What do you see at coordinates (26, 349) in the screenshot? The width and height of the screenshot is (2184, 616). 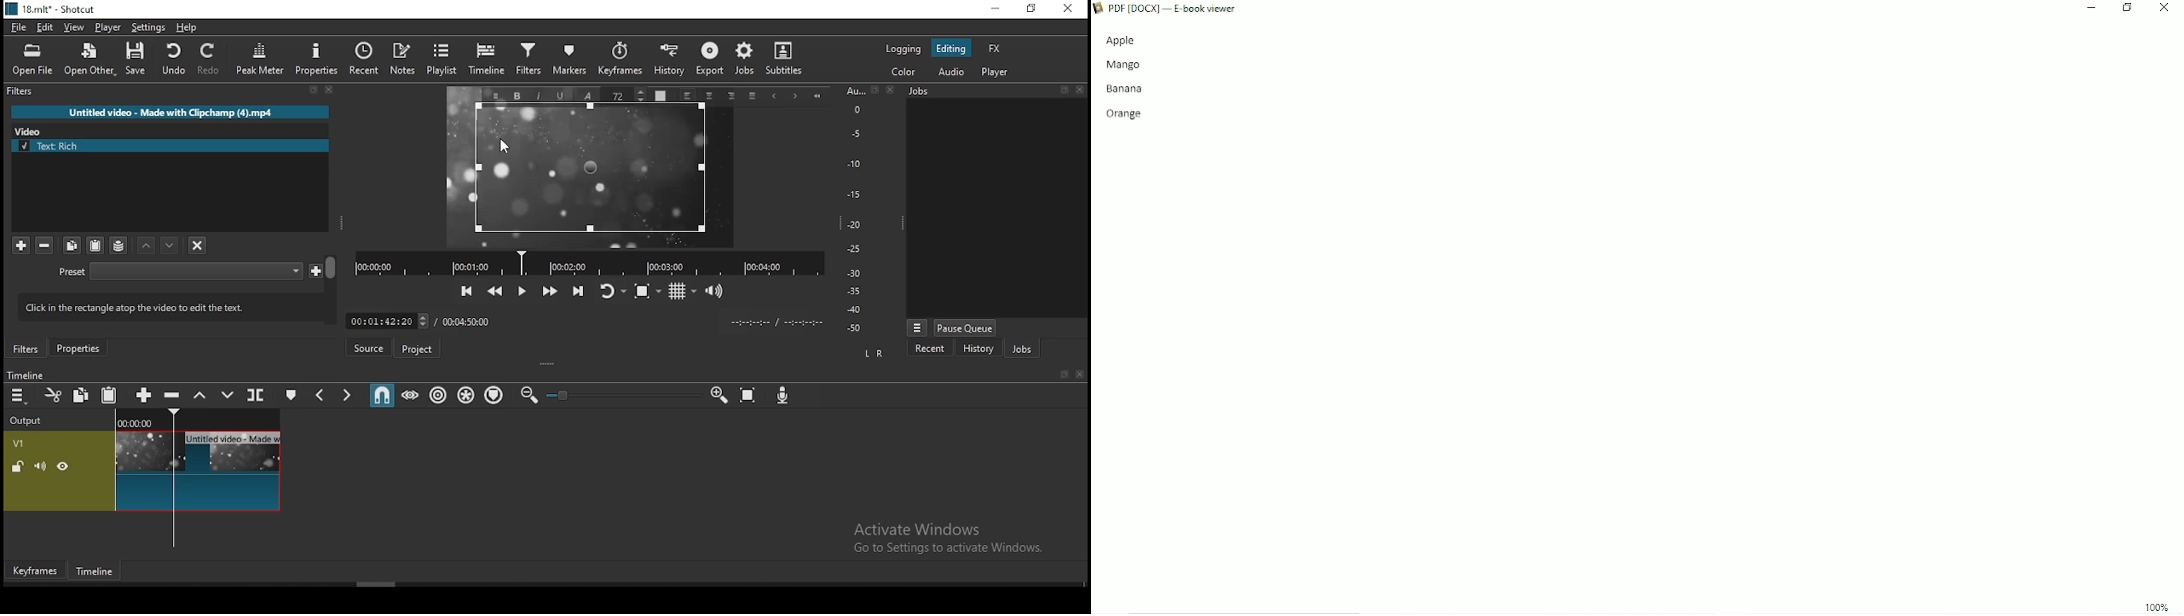 I see `filters` at bounding box center [26, 349].